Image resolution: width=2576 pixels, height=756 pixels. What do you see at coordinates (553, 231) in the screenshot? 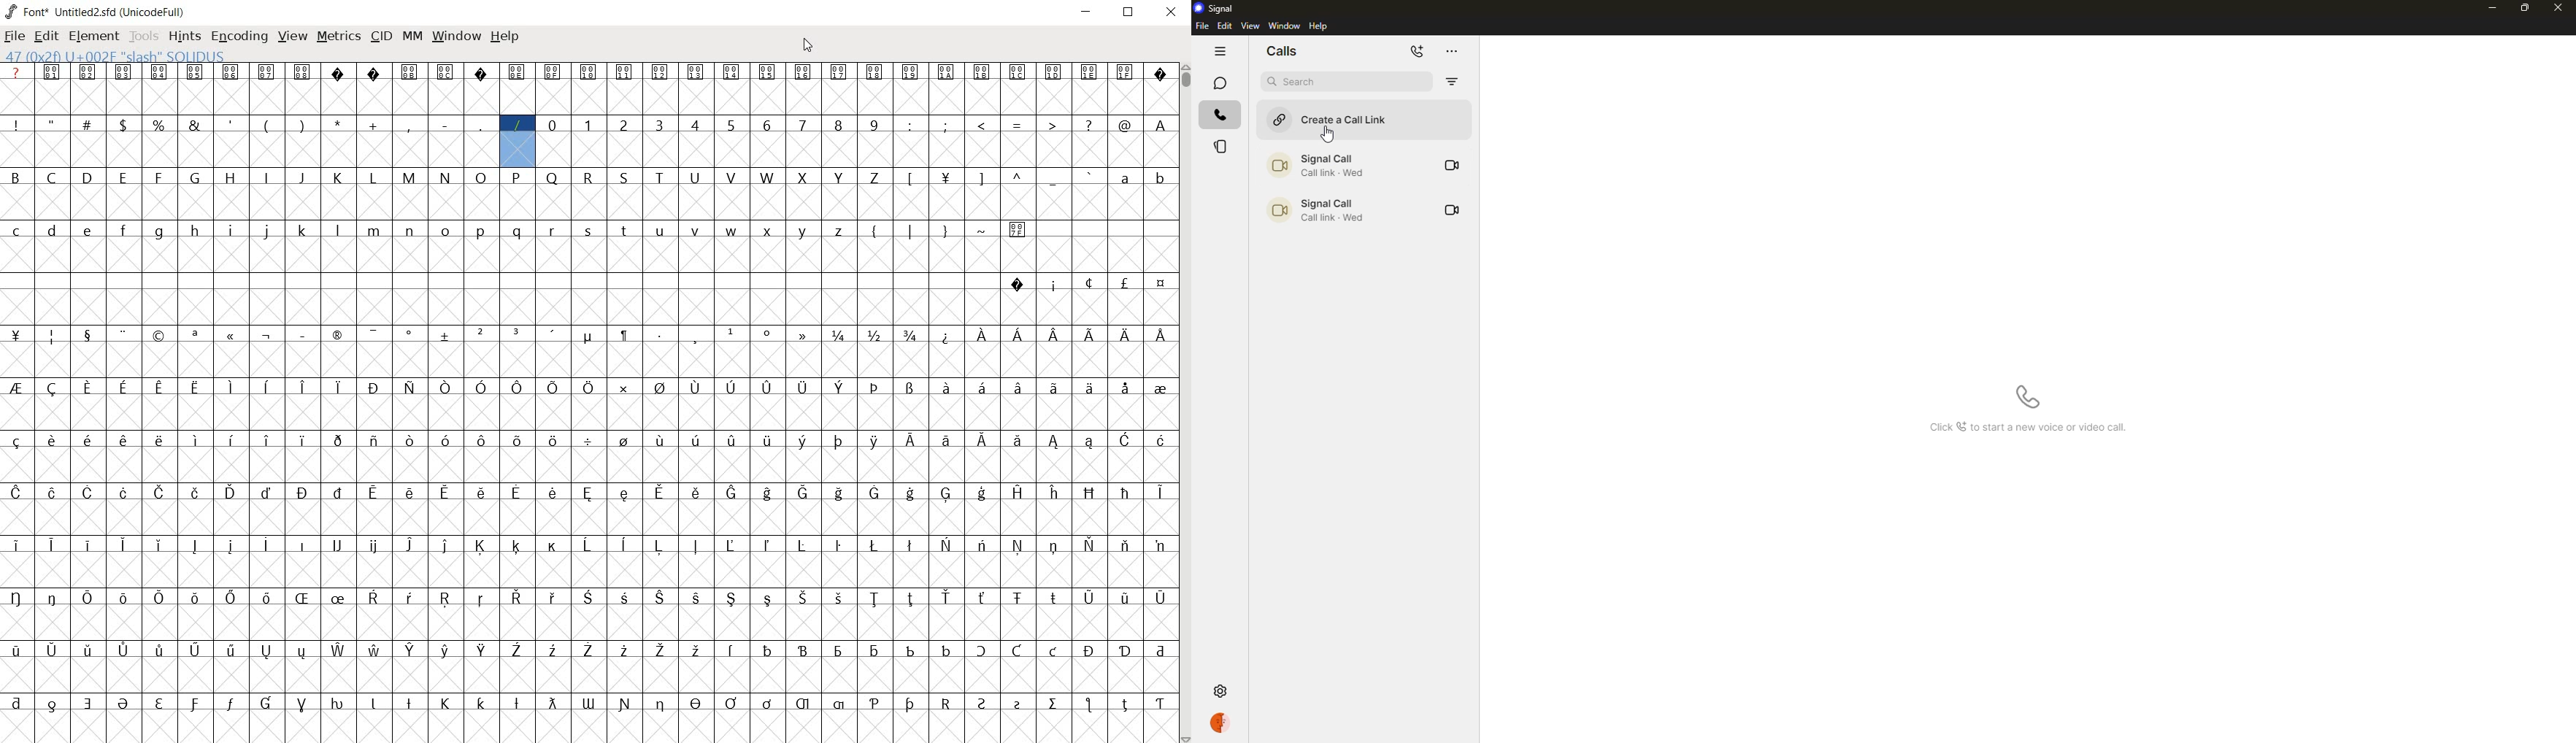
I see `glyph` at bounding box center [553, 231].